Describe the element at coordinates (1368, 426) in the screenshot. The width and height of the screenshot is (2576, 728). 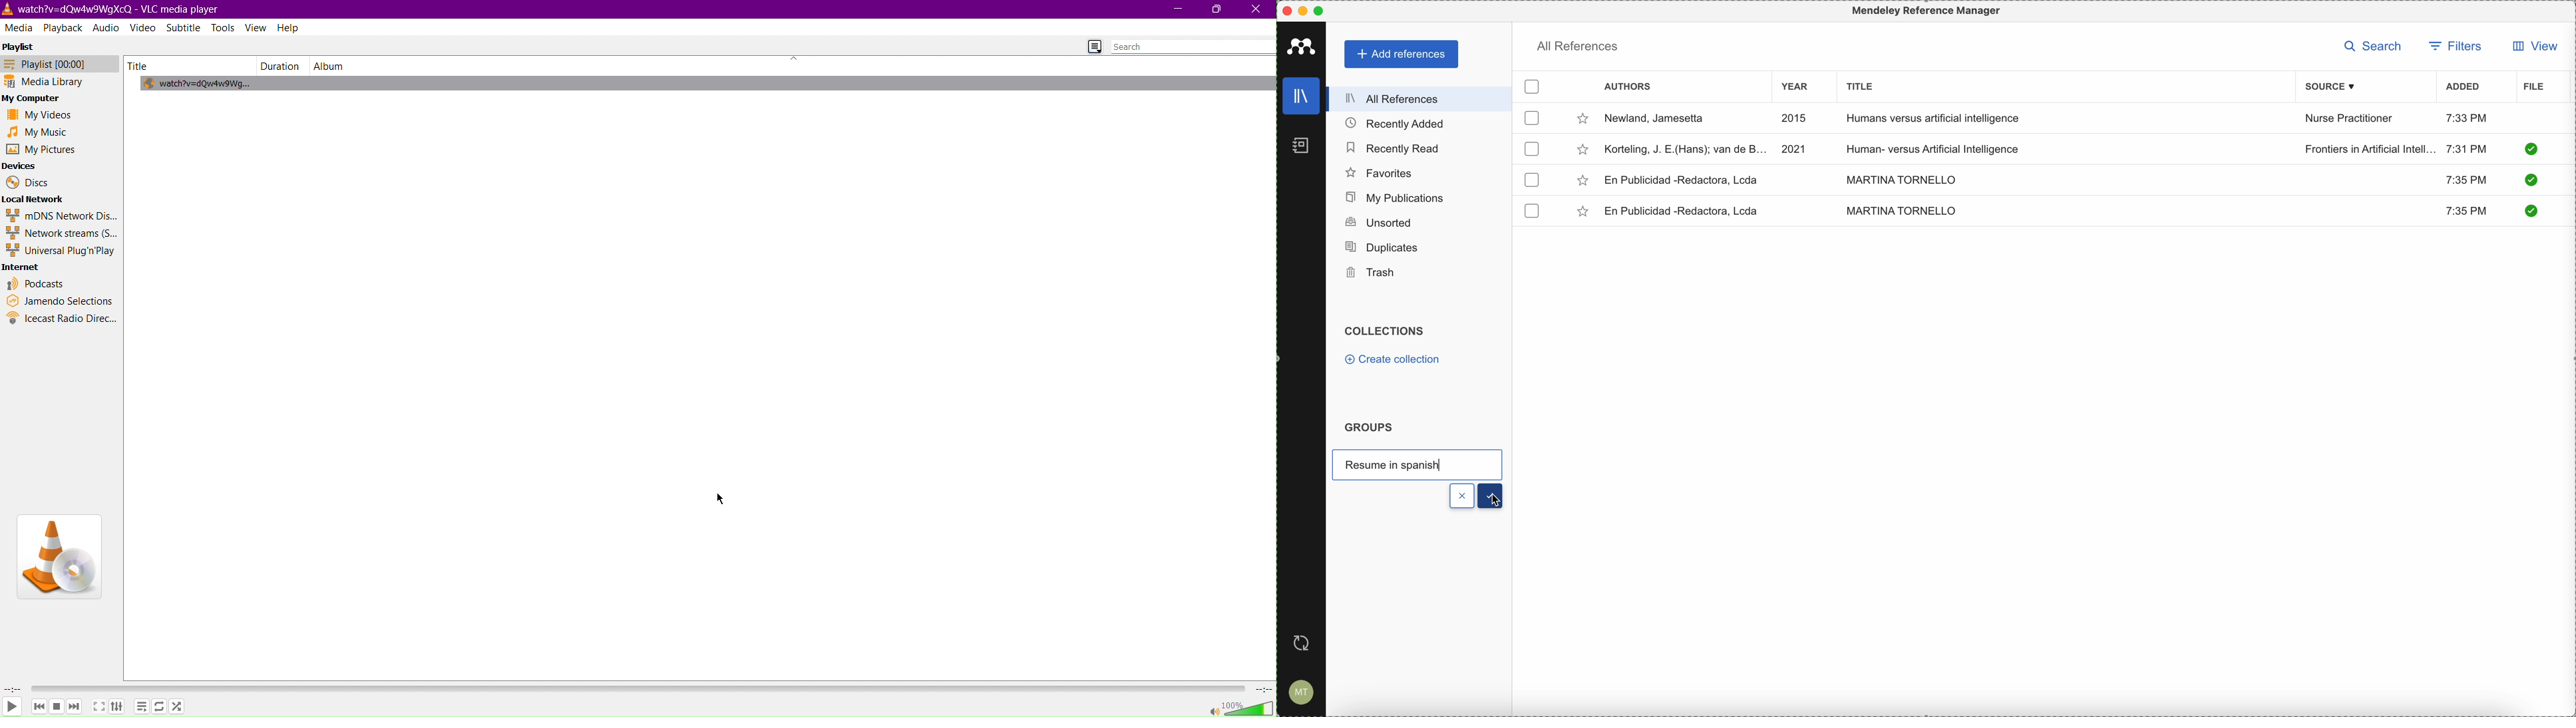
I see `groups` at that location.